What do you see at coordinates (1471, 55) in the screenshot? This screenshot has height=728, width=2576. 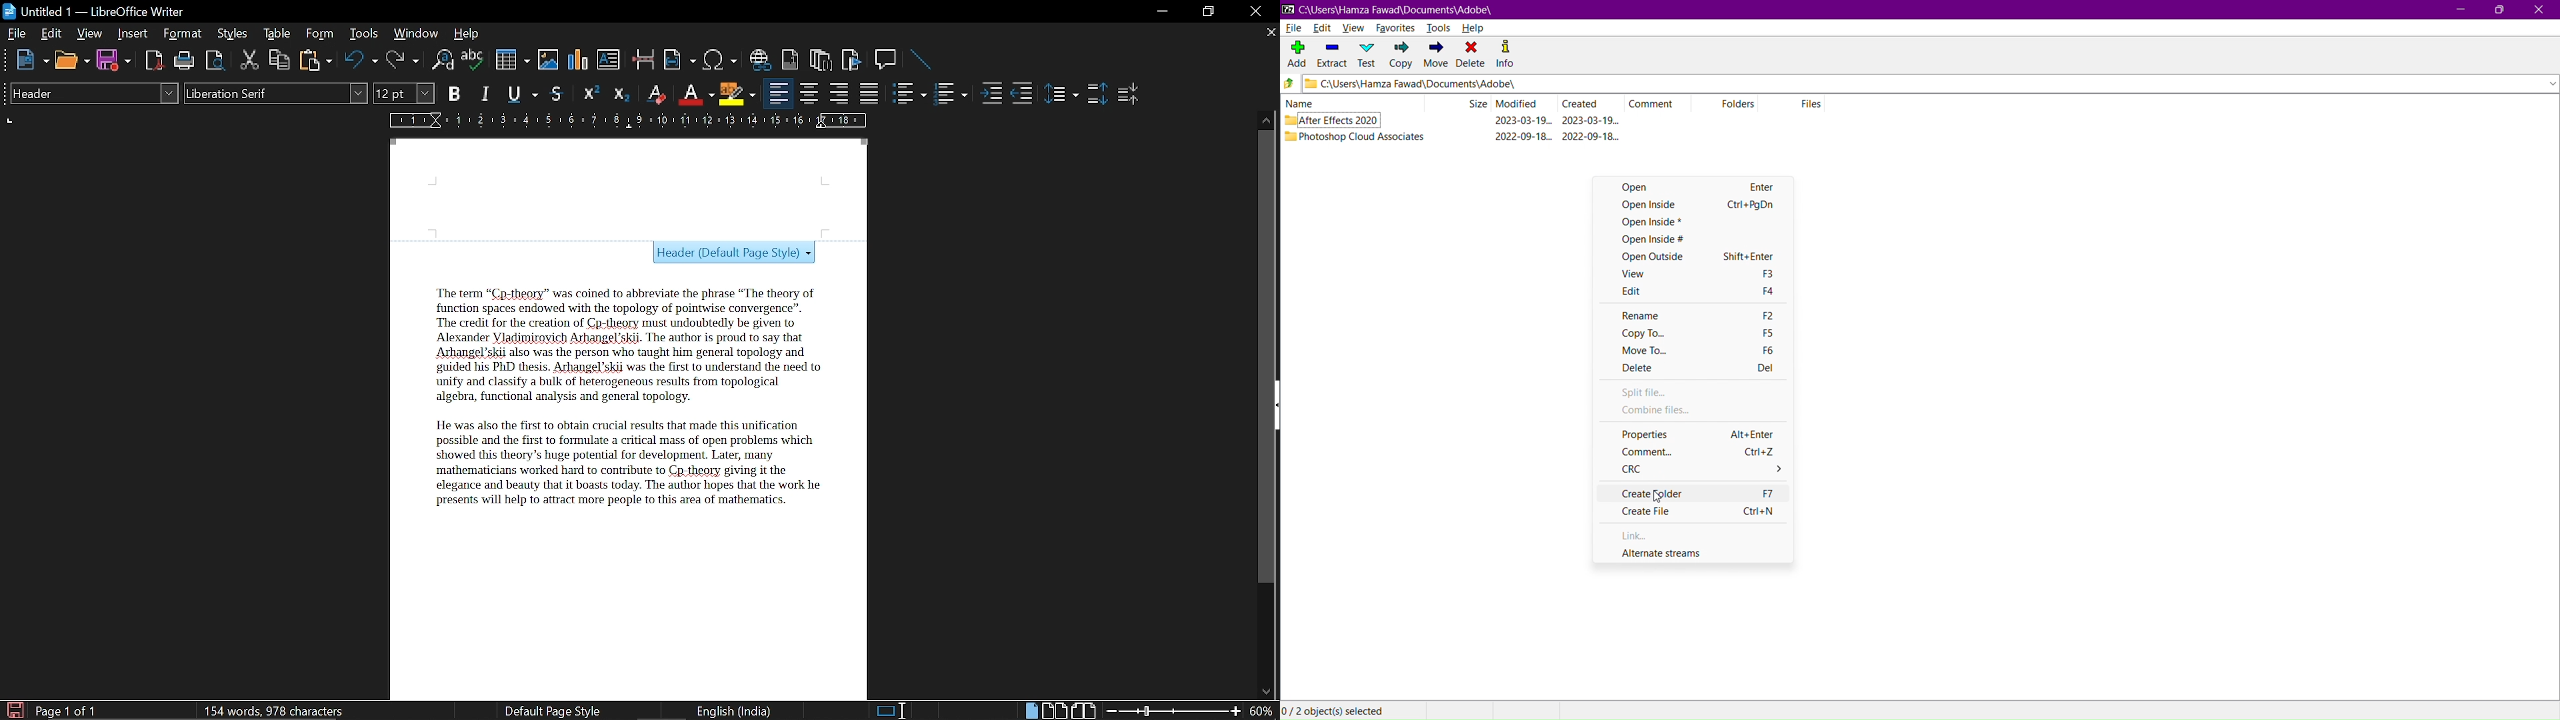 I see `Delete` at bounding box center [1471, 55].